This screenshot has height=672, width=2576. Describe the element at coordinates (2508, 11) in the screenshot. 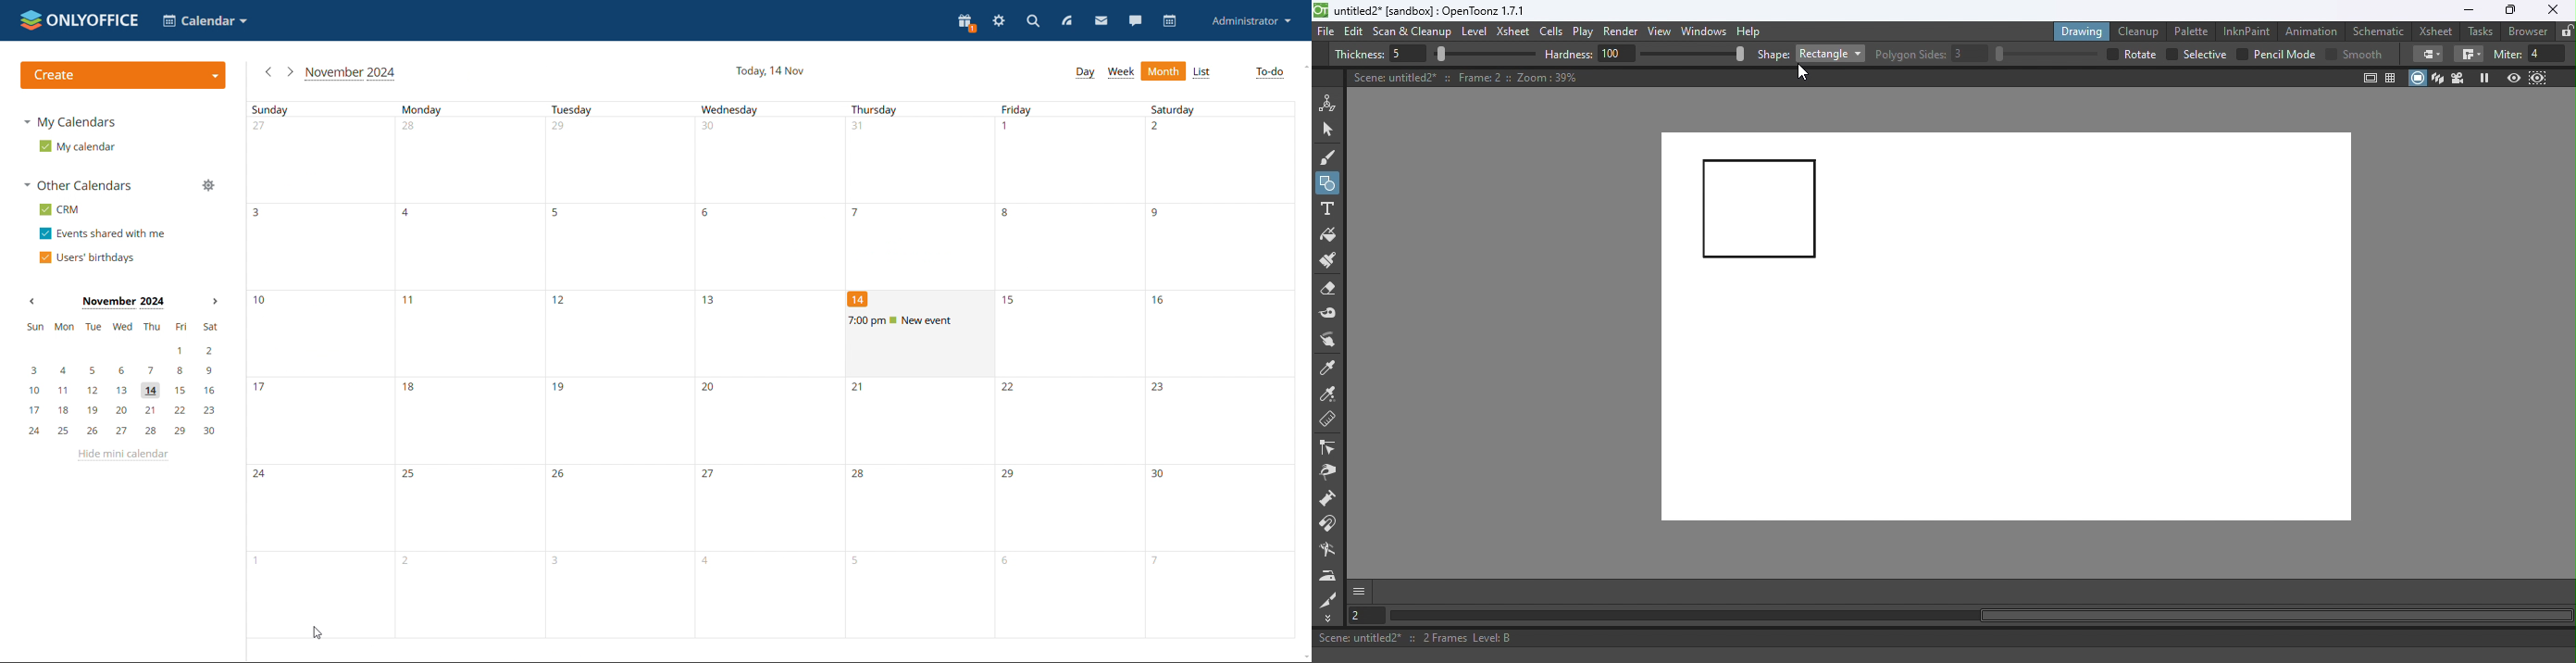

I see `Maximize` at that location.